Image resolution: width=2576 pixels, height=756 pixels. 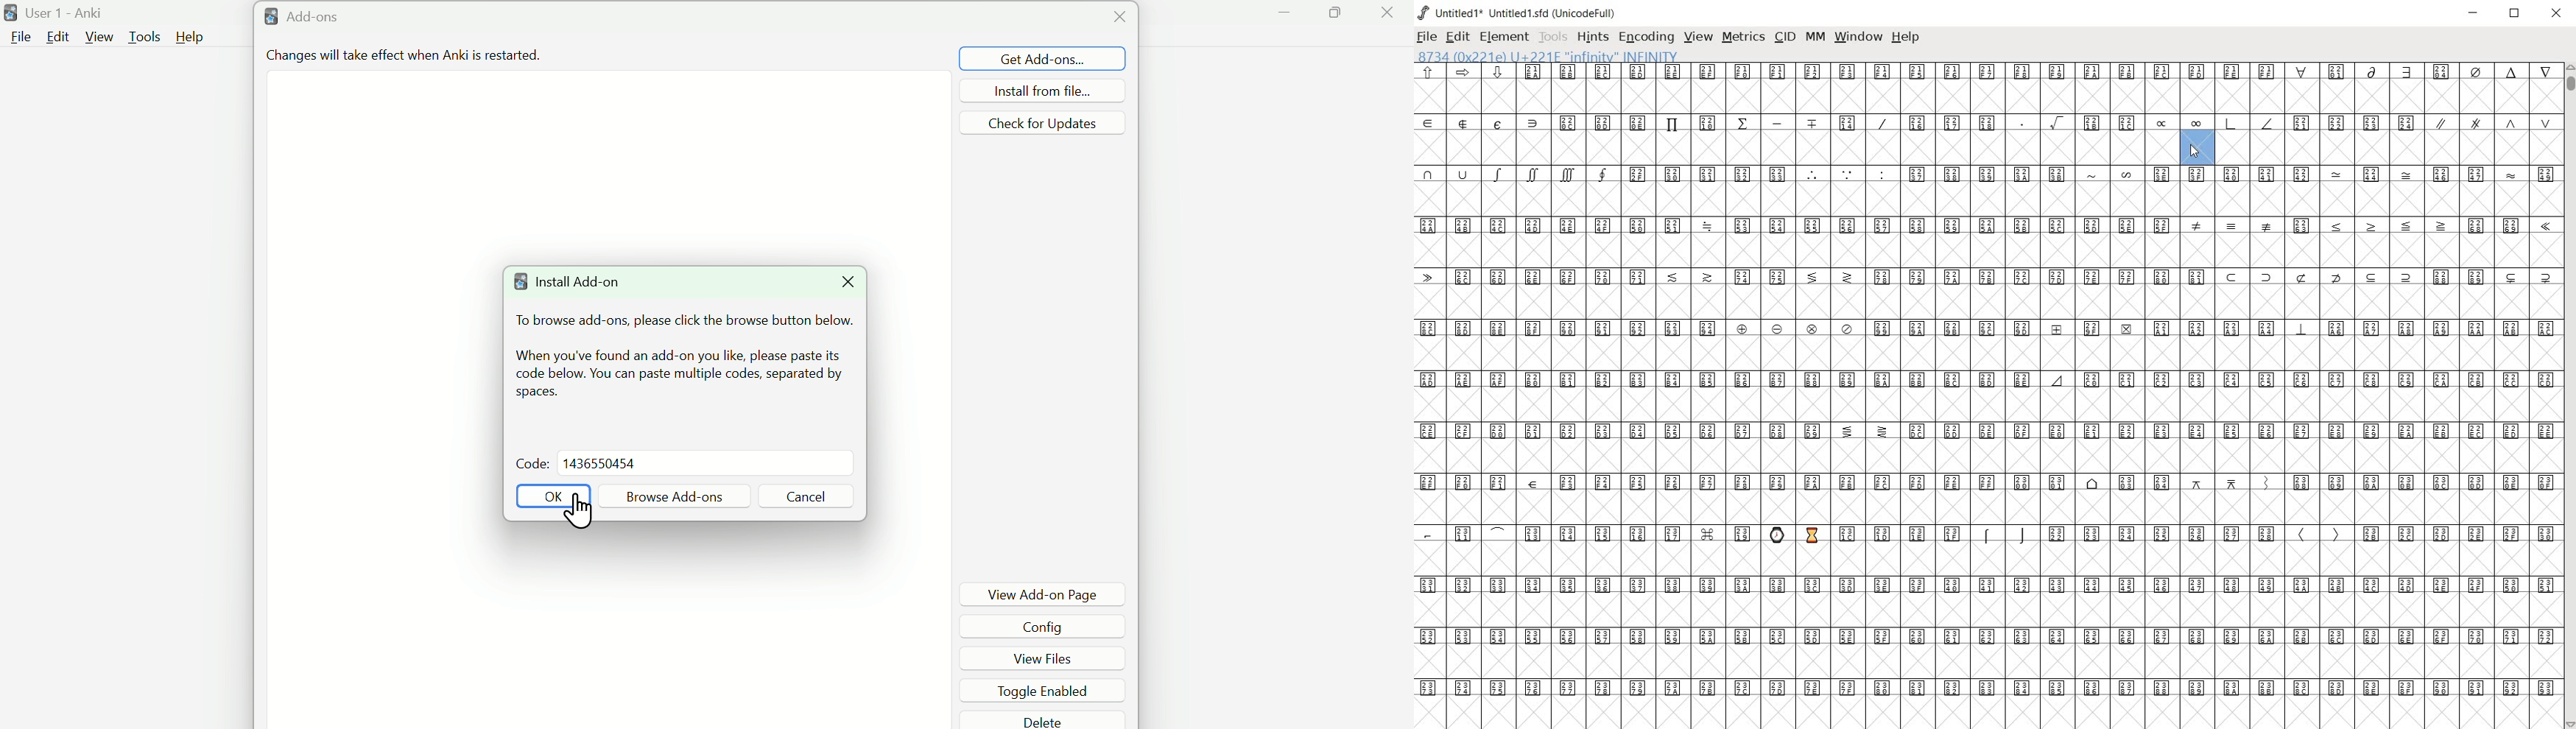 I want to click on empty glyph slots, so click(x=1991, y=300).